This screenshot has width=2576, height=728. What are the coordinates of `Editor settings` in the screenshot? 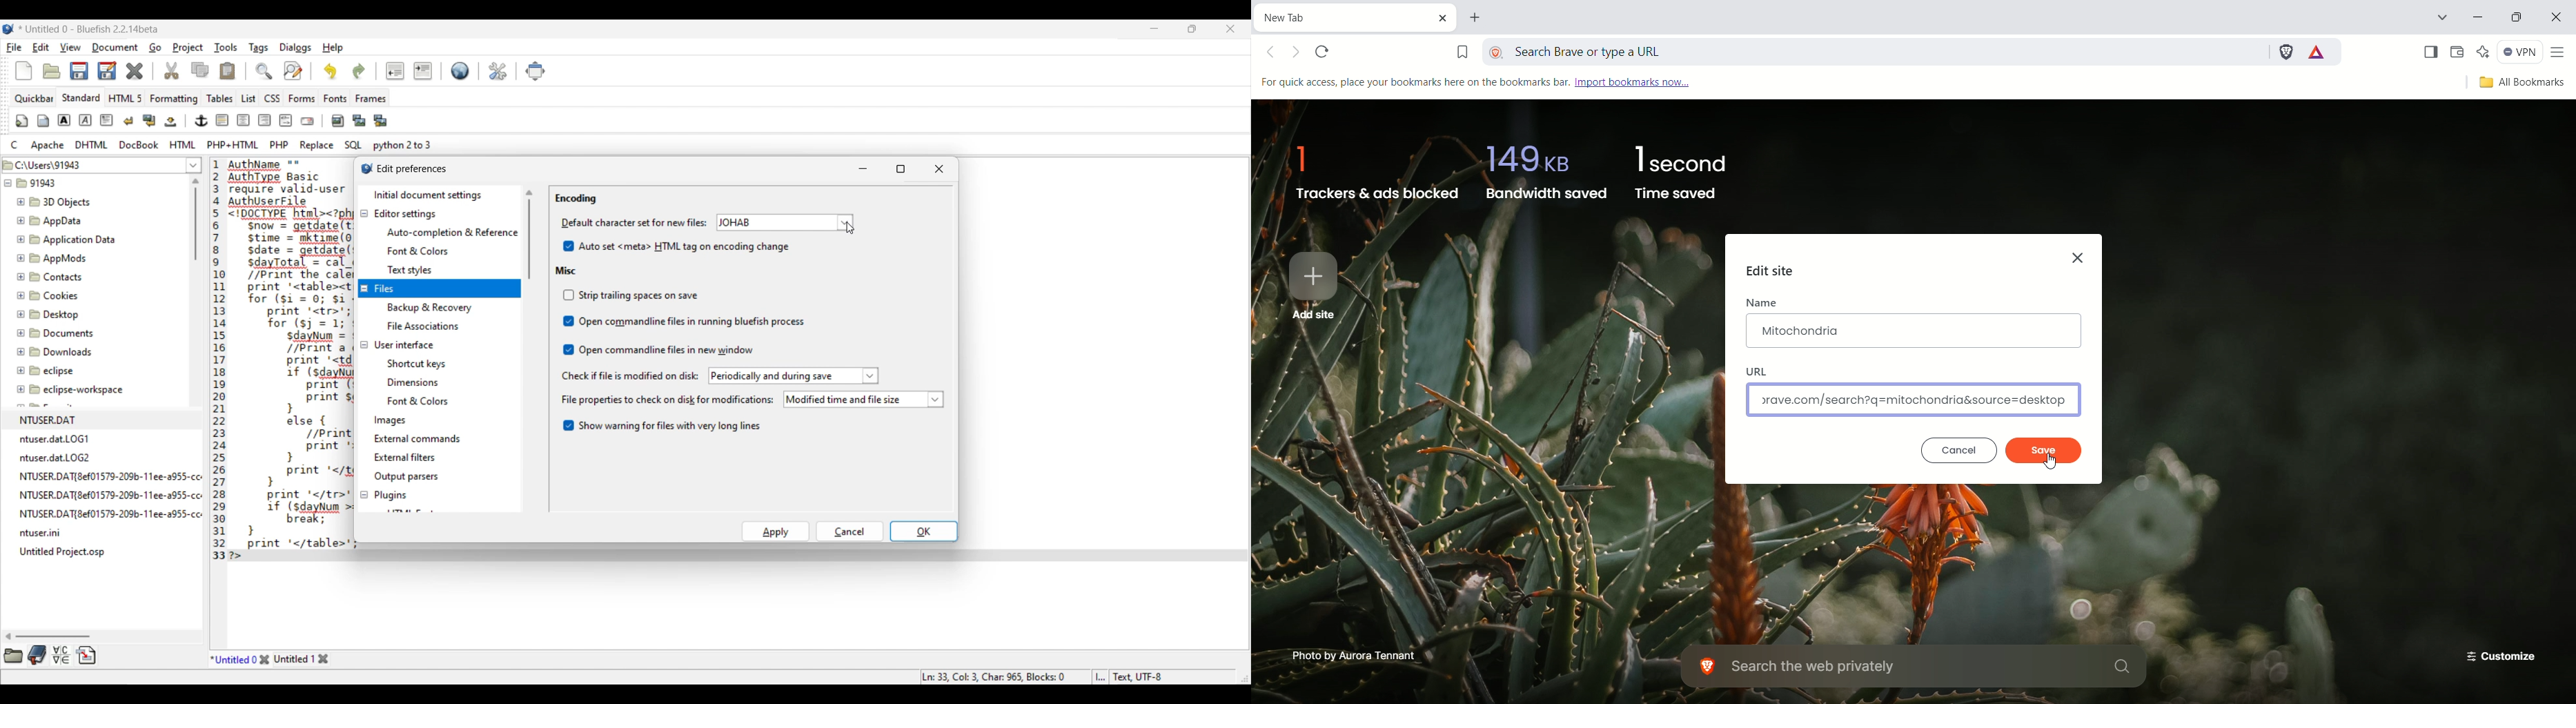 It's located at (407, 214).